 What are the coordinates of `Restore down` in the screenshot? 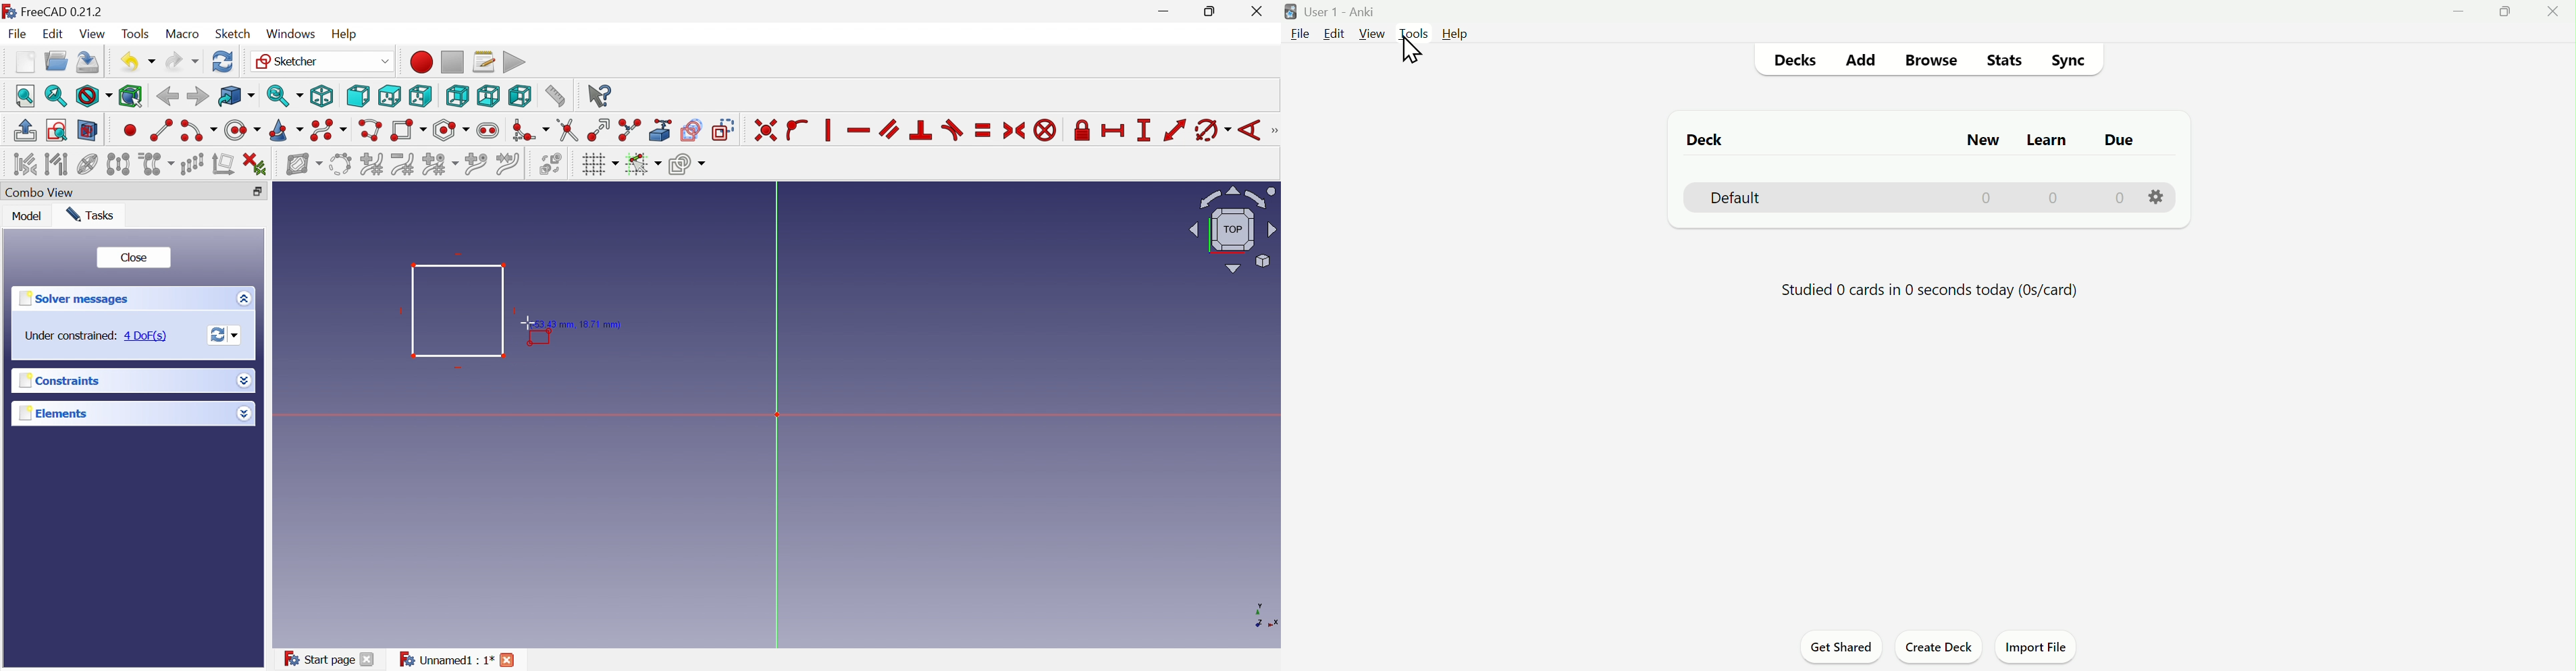 It's located at (258, 193).